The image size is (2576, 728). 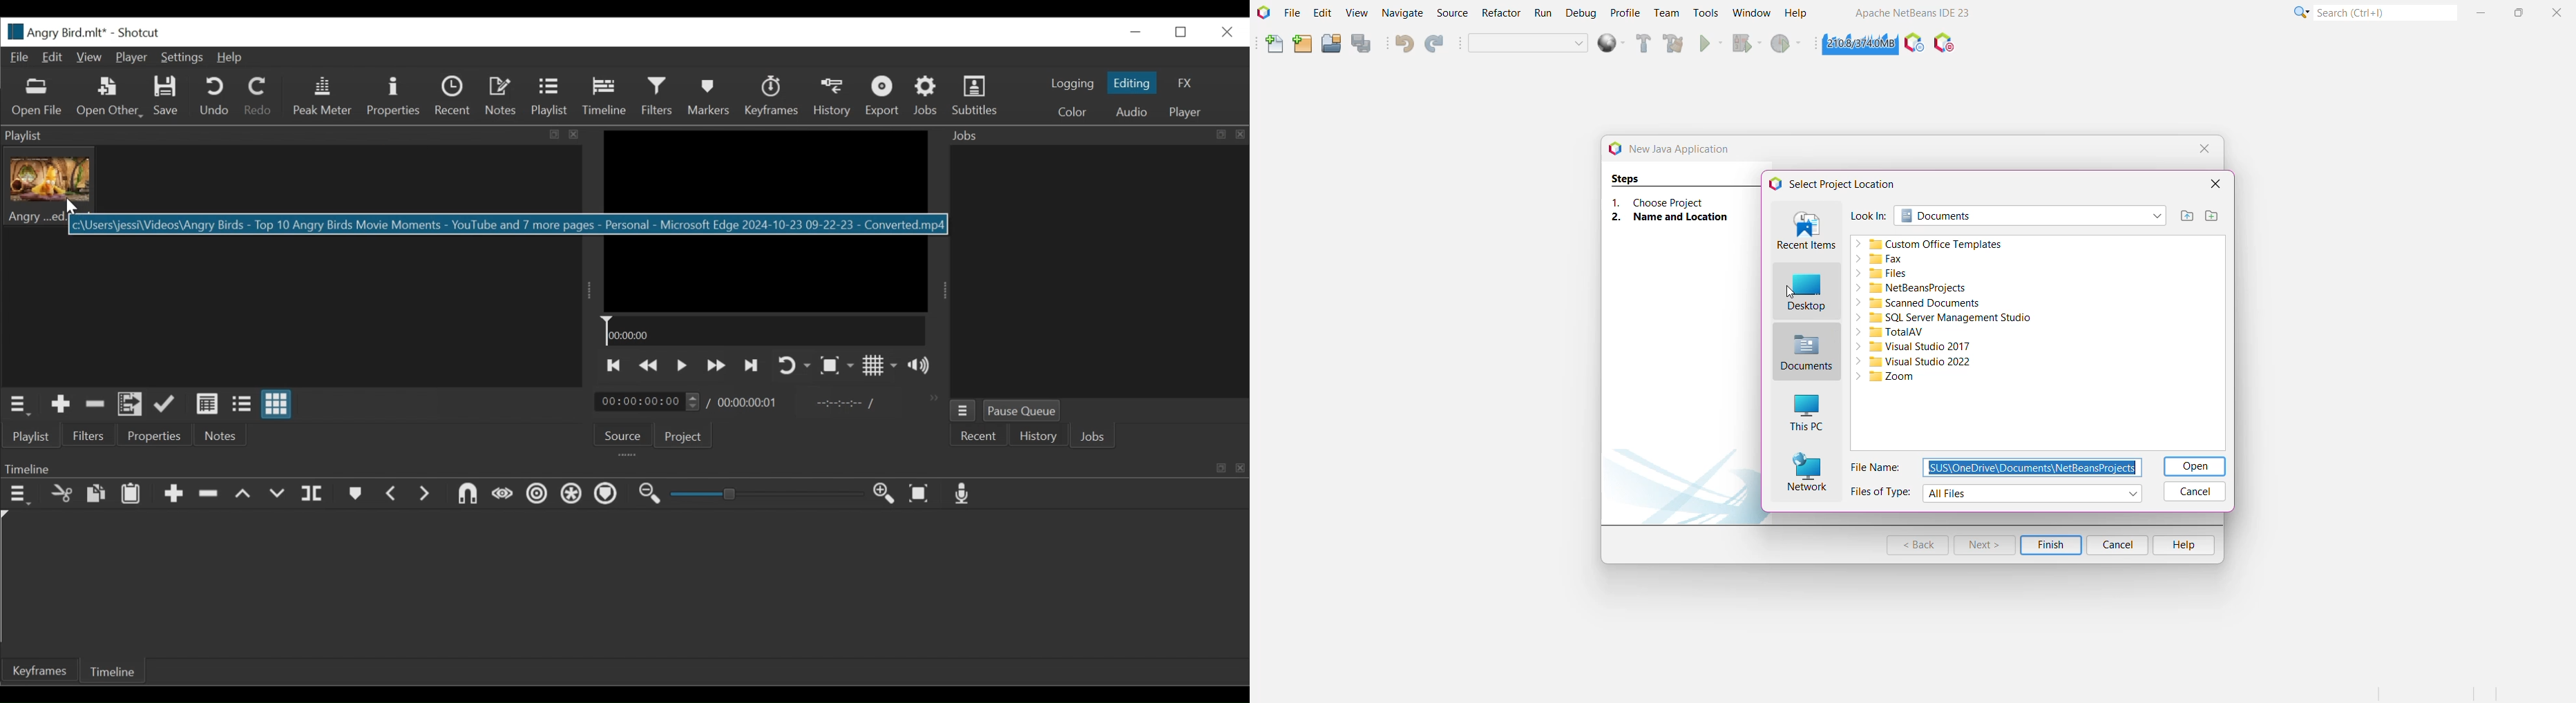 I want to click on Notes, so click(x=221, y=435).